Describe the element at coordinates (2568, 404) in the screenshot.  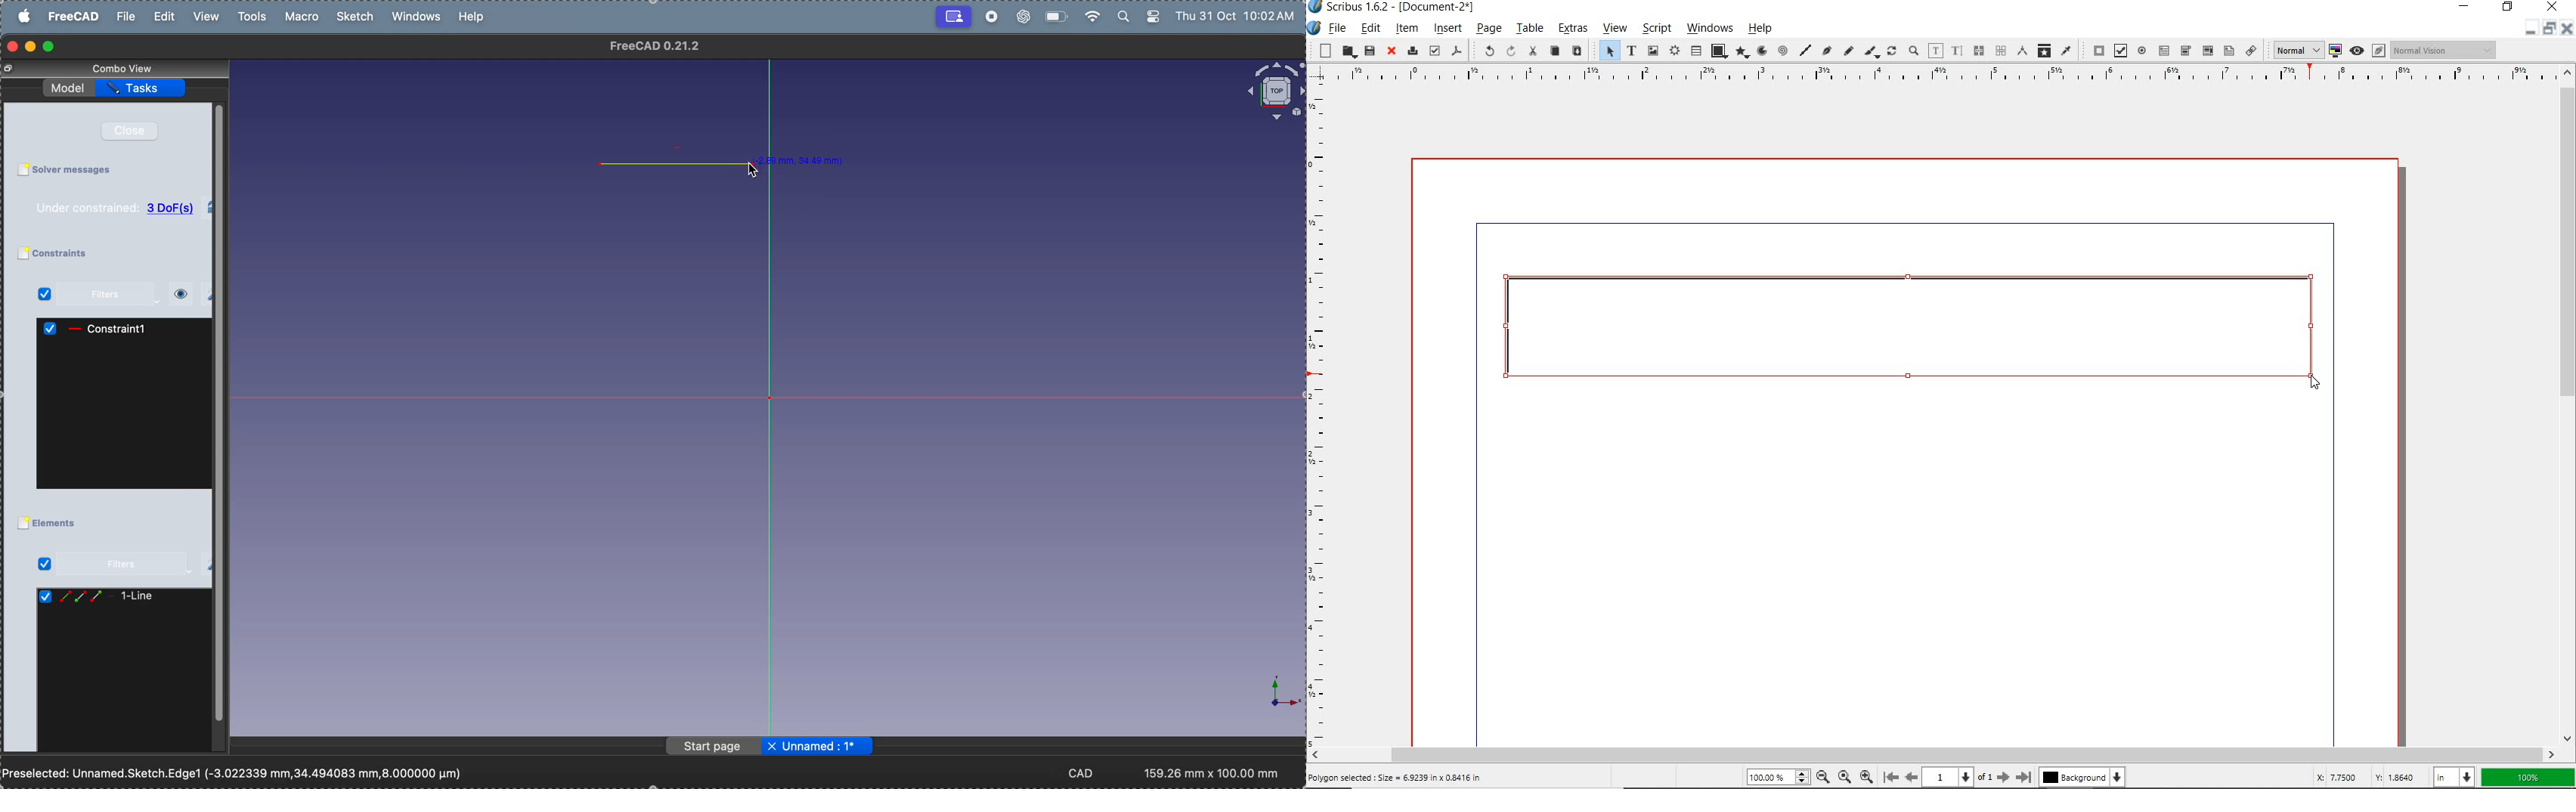
I see `scrollbar` at that location.